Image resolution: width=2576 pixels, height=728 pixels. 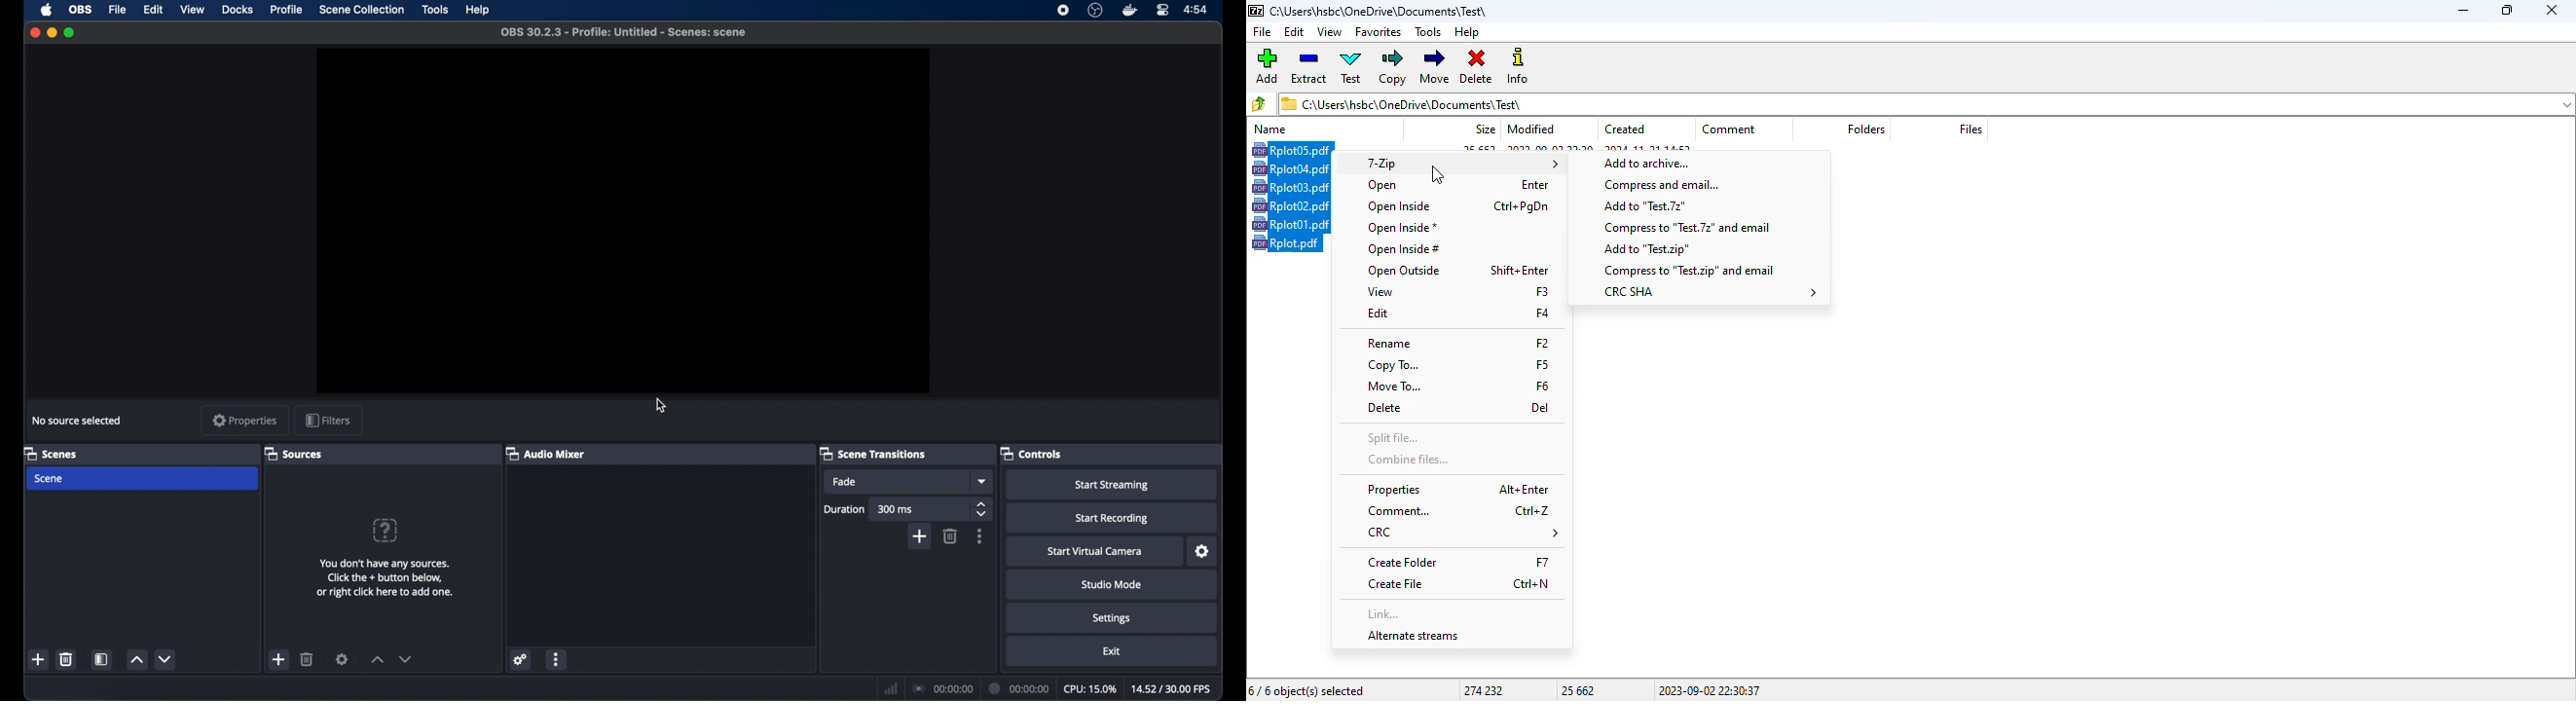 What do you see at coordinates (1261, 103) in the screenshot?
I see `browse folders` at bounding box center [1261, 103].